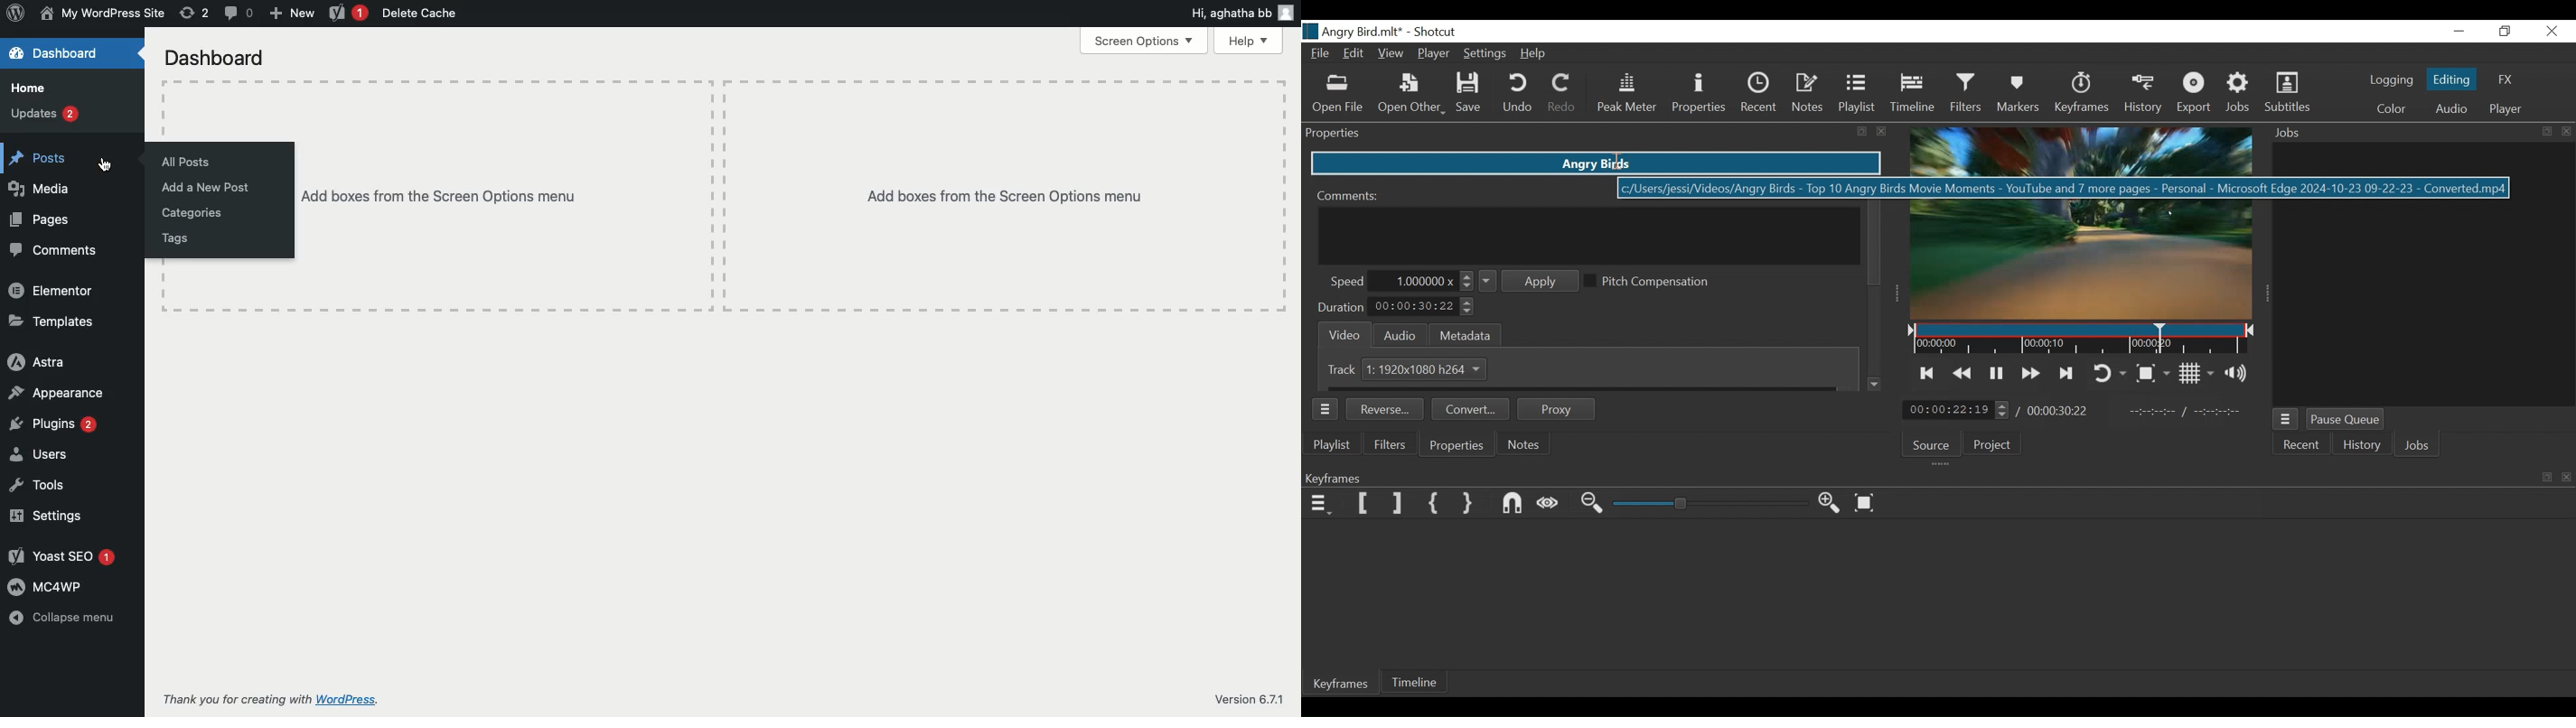  What do you see at coordinates (238, 12) in the screenshot?
I see `Comment` at bounding box center [238, 12].